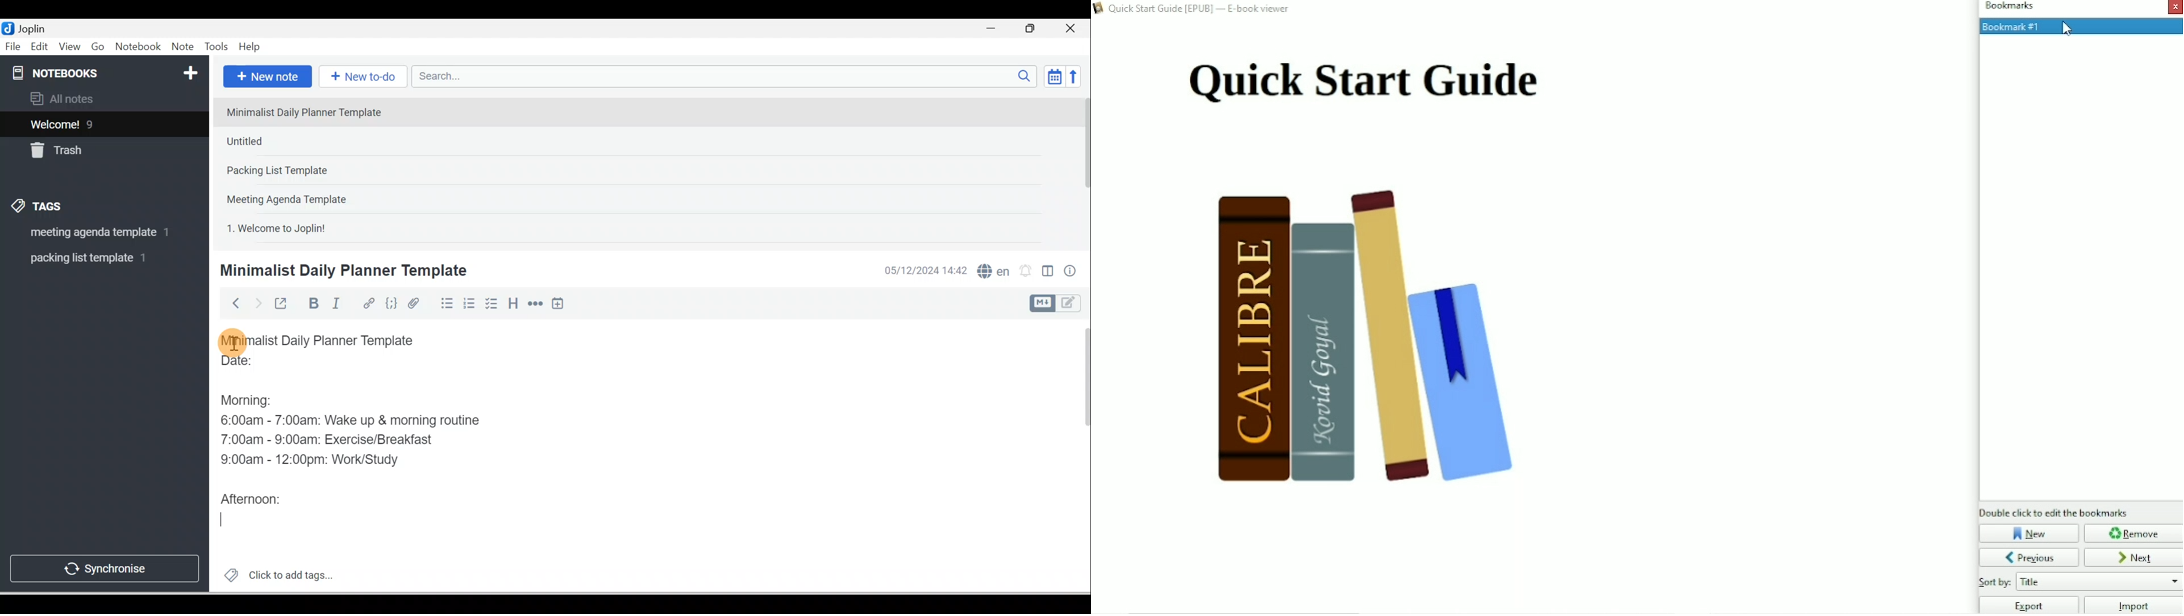 The height and width of the screenshot is (616, 2184). What do you see at coordinates (491, 304) in the screenshot?
I see `Checkbox` at bounding box center [491, 304].